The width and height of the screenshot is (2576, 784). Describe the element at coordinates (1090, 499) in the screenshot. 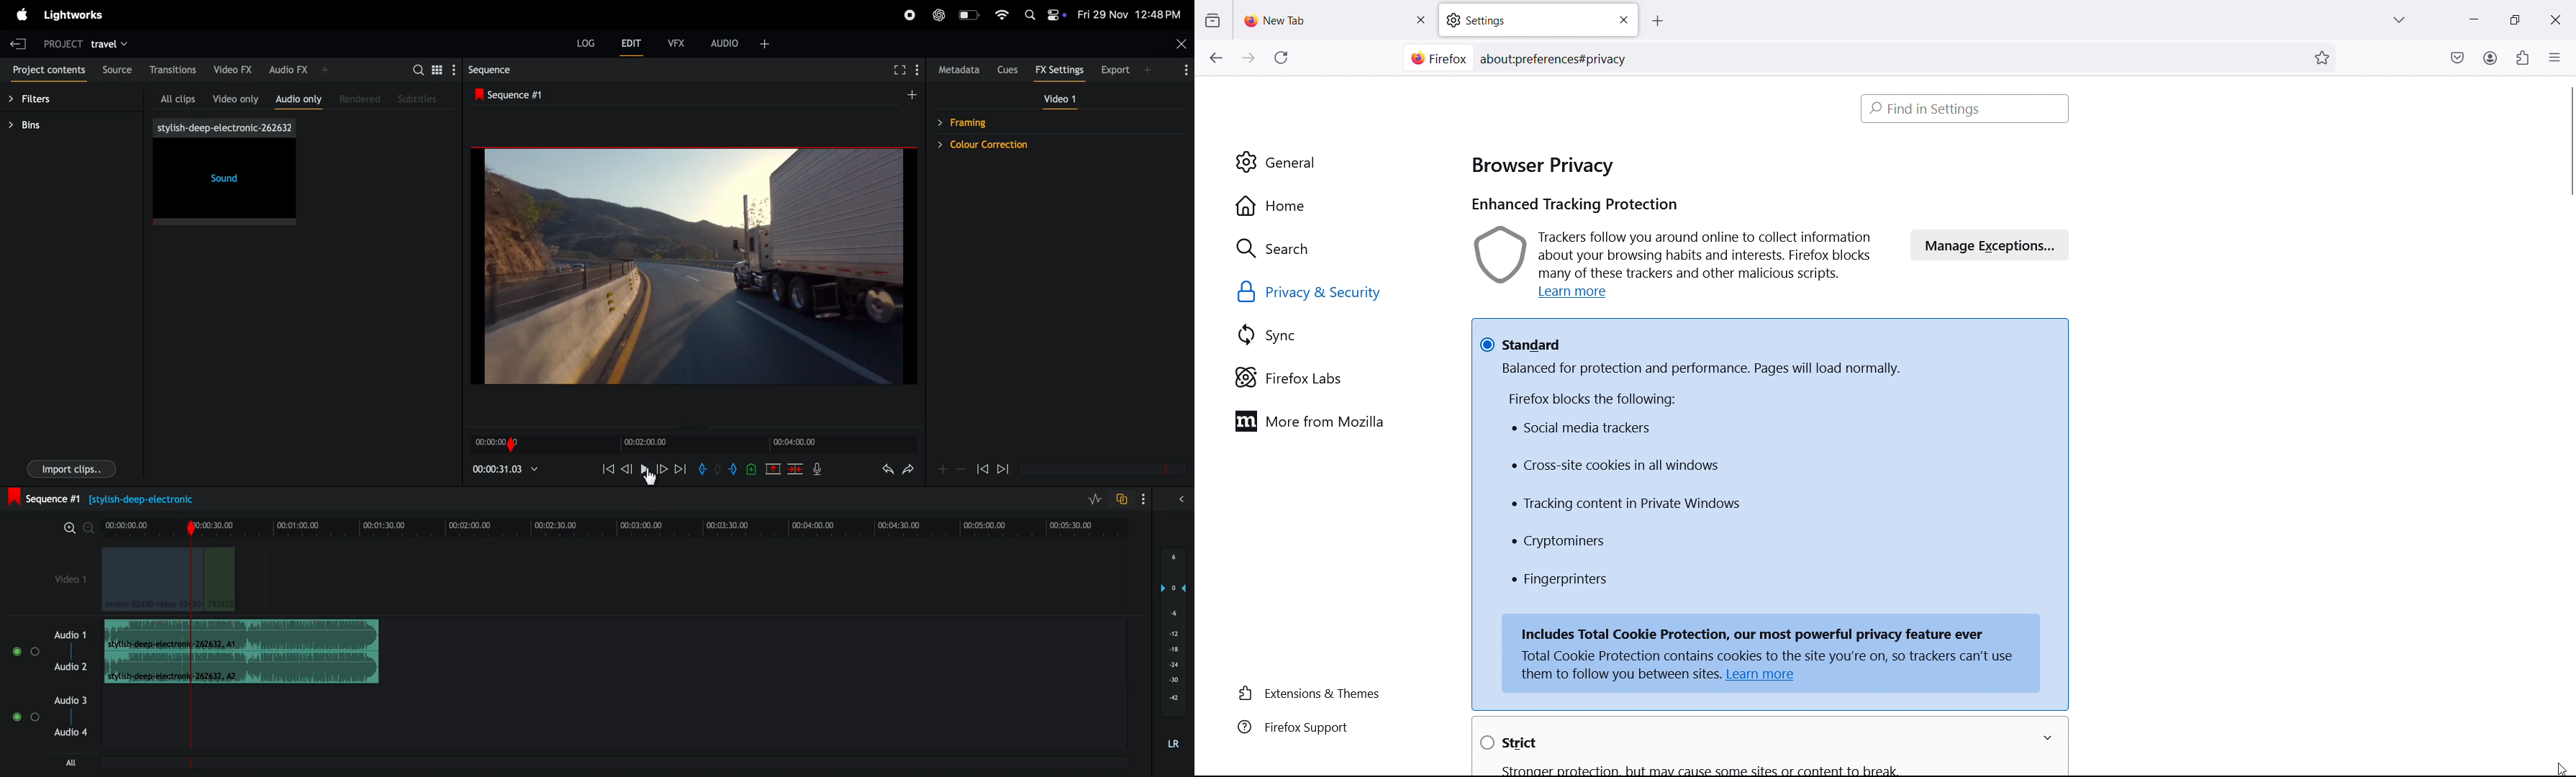

I see `toggle audio editing levels` at that location.